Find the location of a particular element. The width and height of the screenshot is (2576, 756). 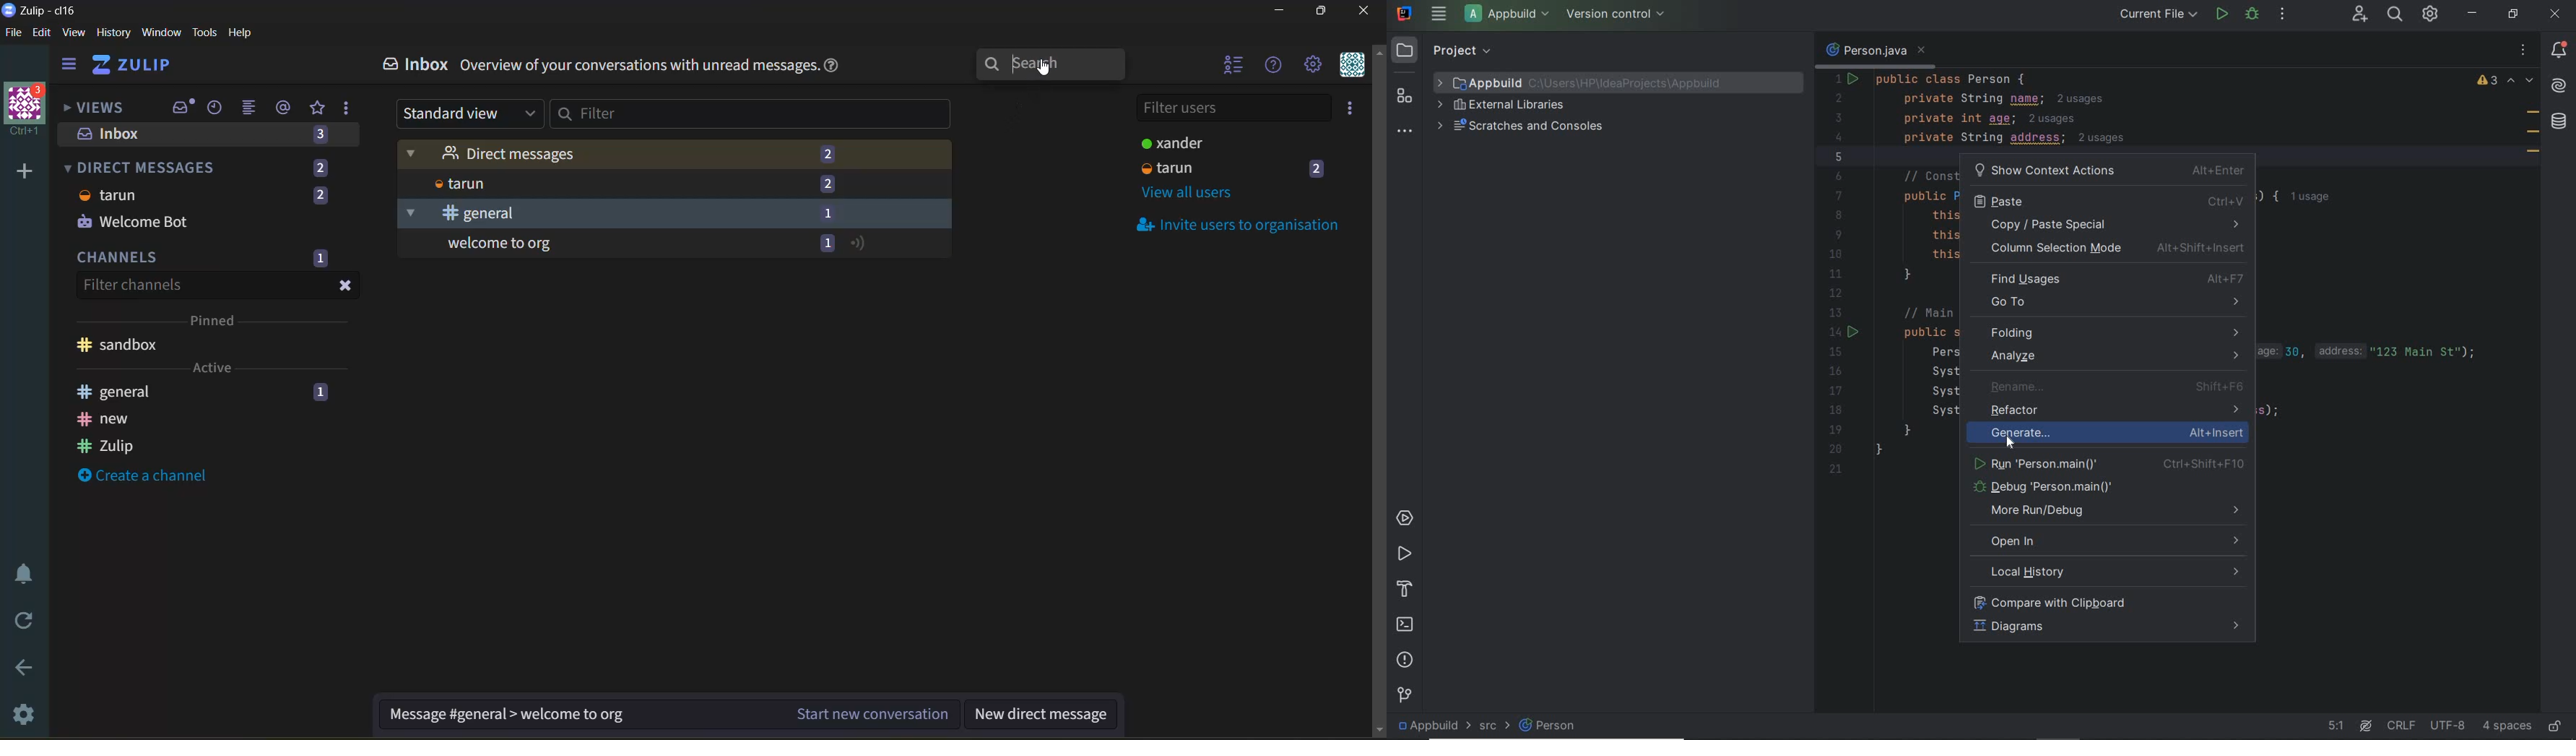

favorites is located at coordinates (319, 108).